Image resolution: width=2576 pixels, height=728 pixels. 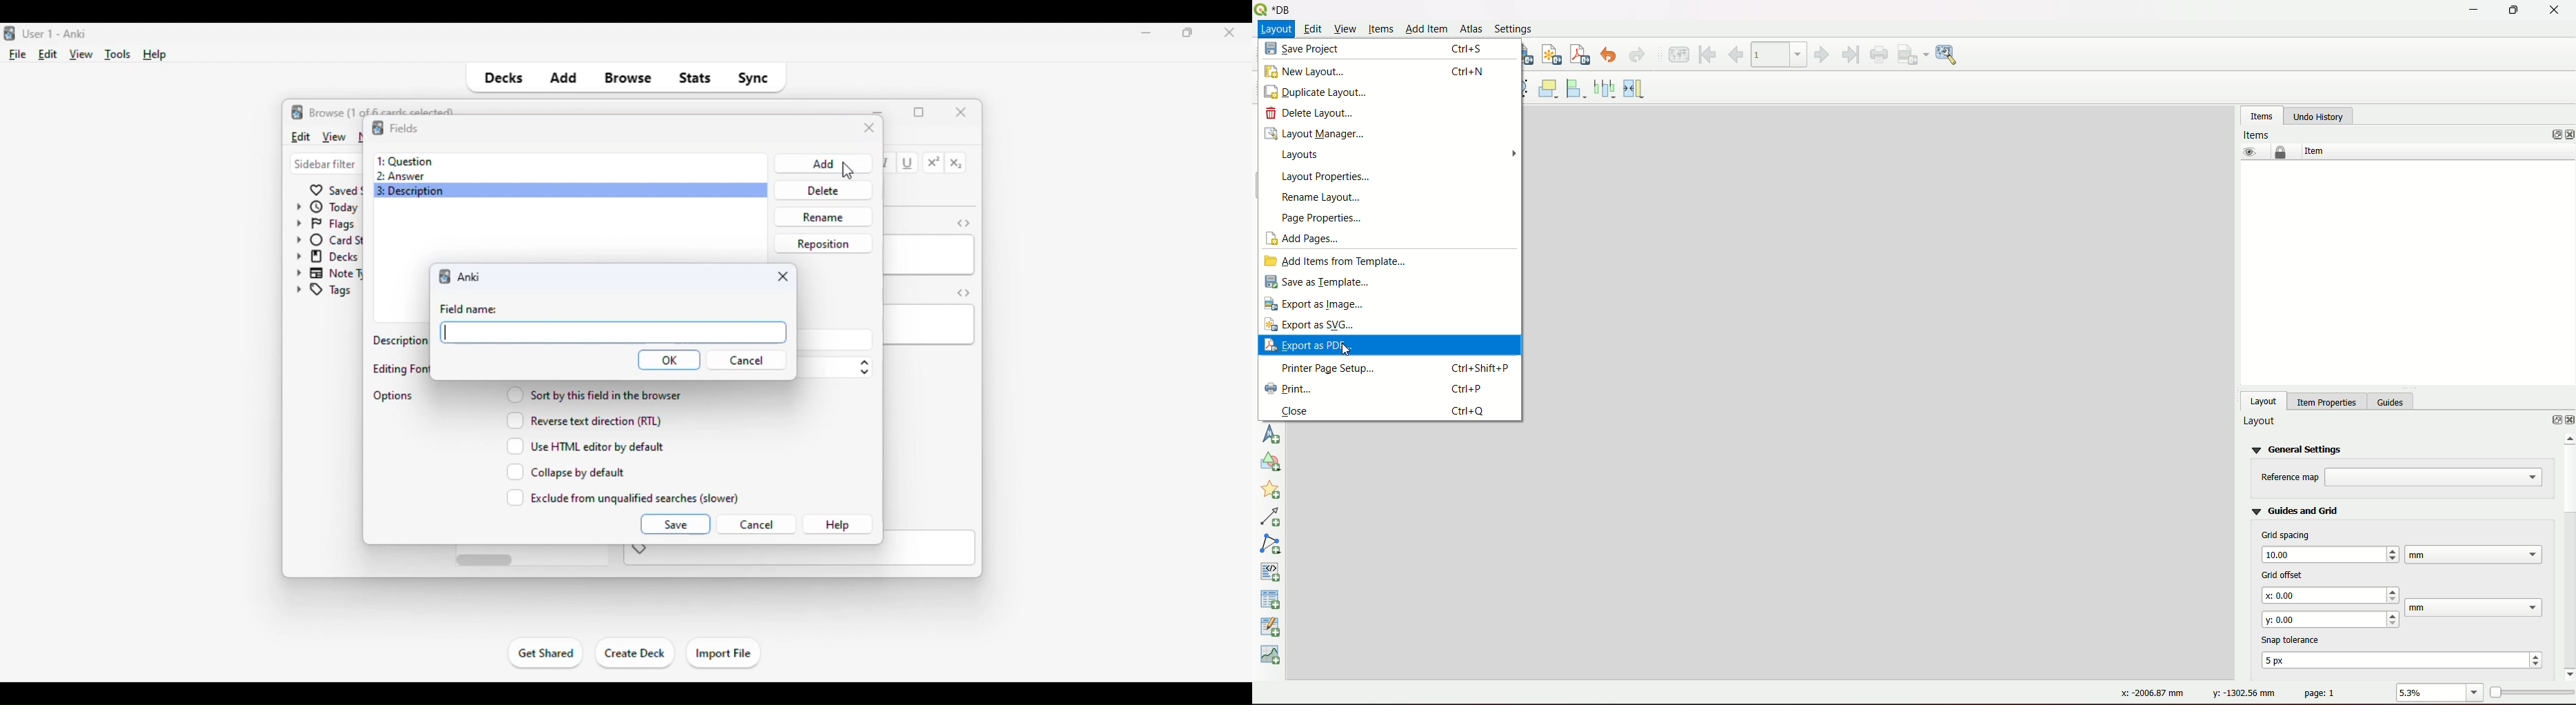 What do you see at coordinates (636, 653) in the screenshot?
I see `create deck` at bounding box center [636, 653].